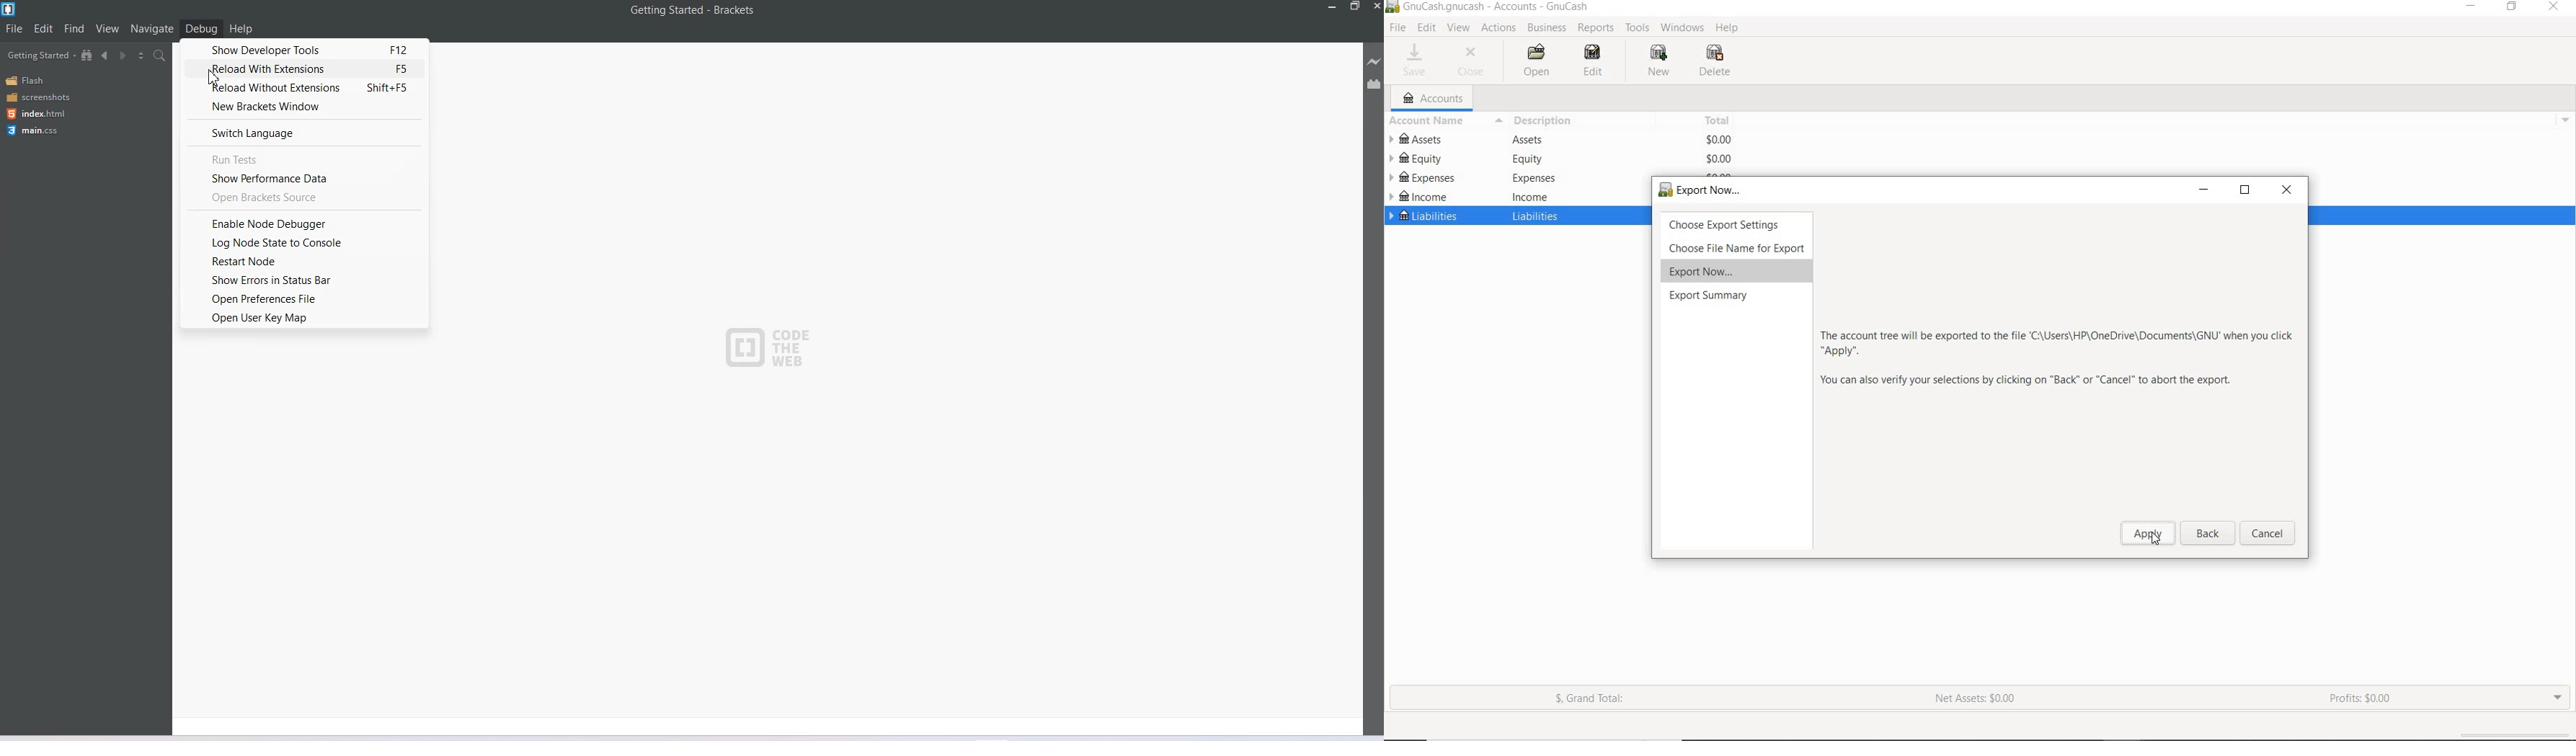 This screenshot has width=2576, height=756. I want to click on shower Errors in status bar, so click(302, 279).